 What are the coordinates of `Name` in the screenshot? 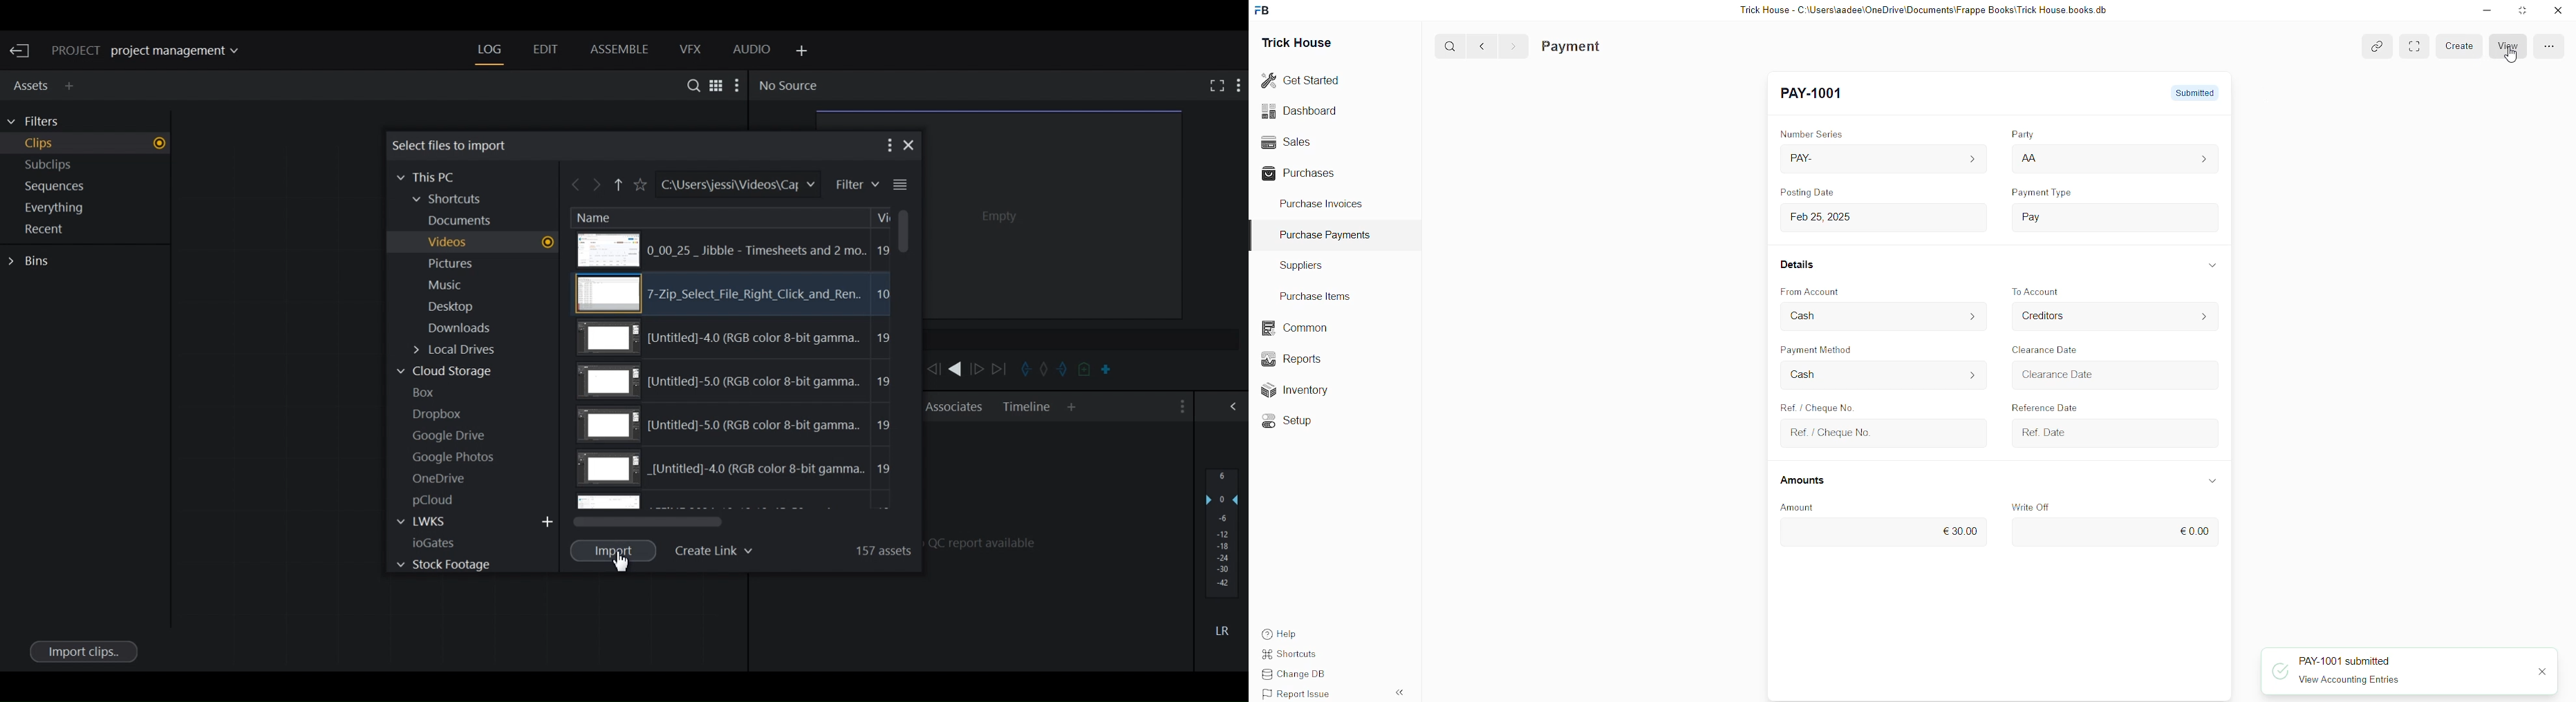 It's located at (594, 216).